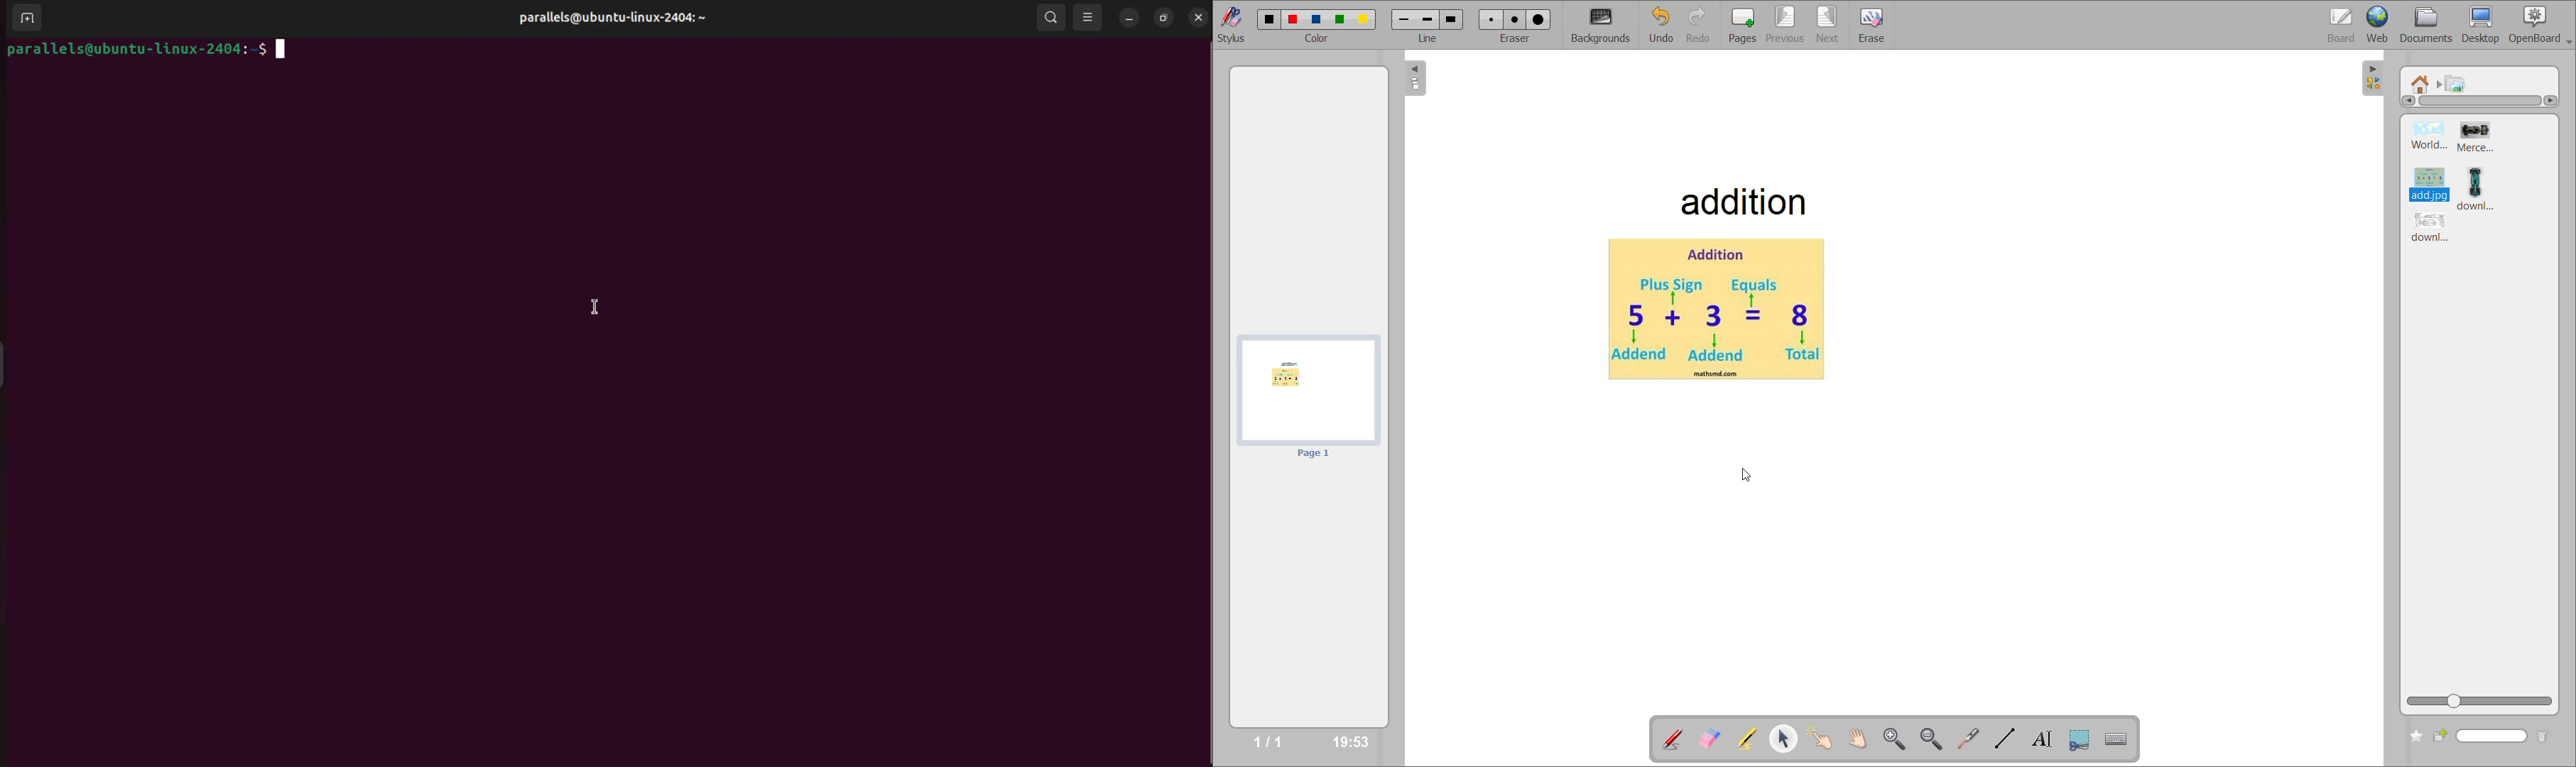  What do you see at coordinates (2485, 25) in the screenshot?
I see `desktop` at bounding box center [2485, 25].